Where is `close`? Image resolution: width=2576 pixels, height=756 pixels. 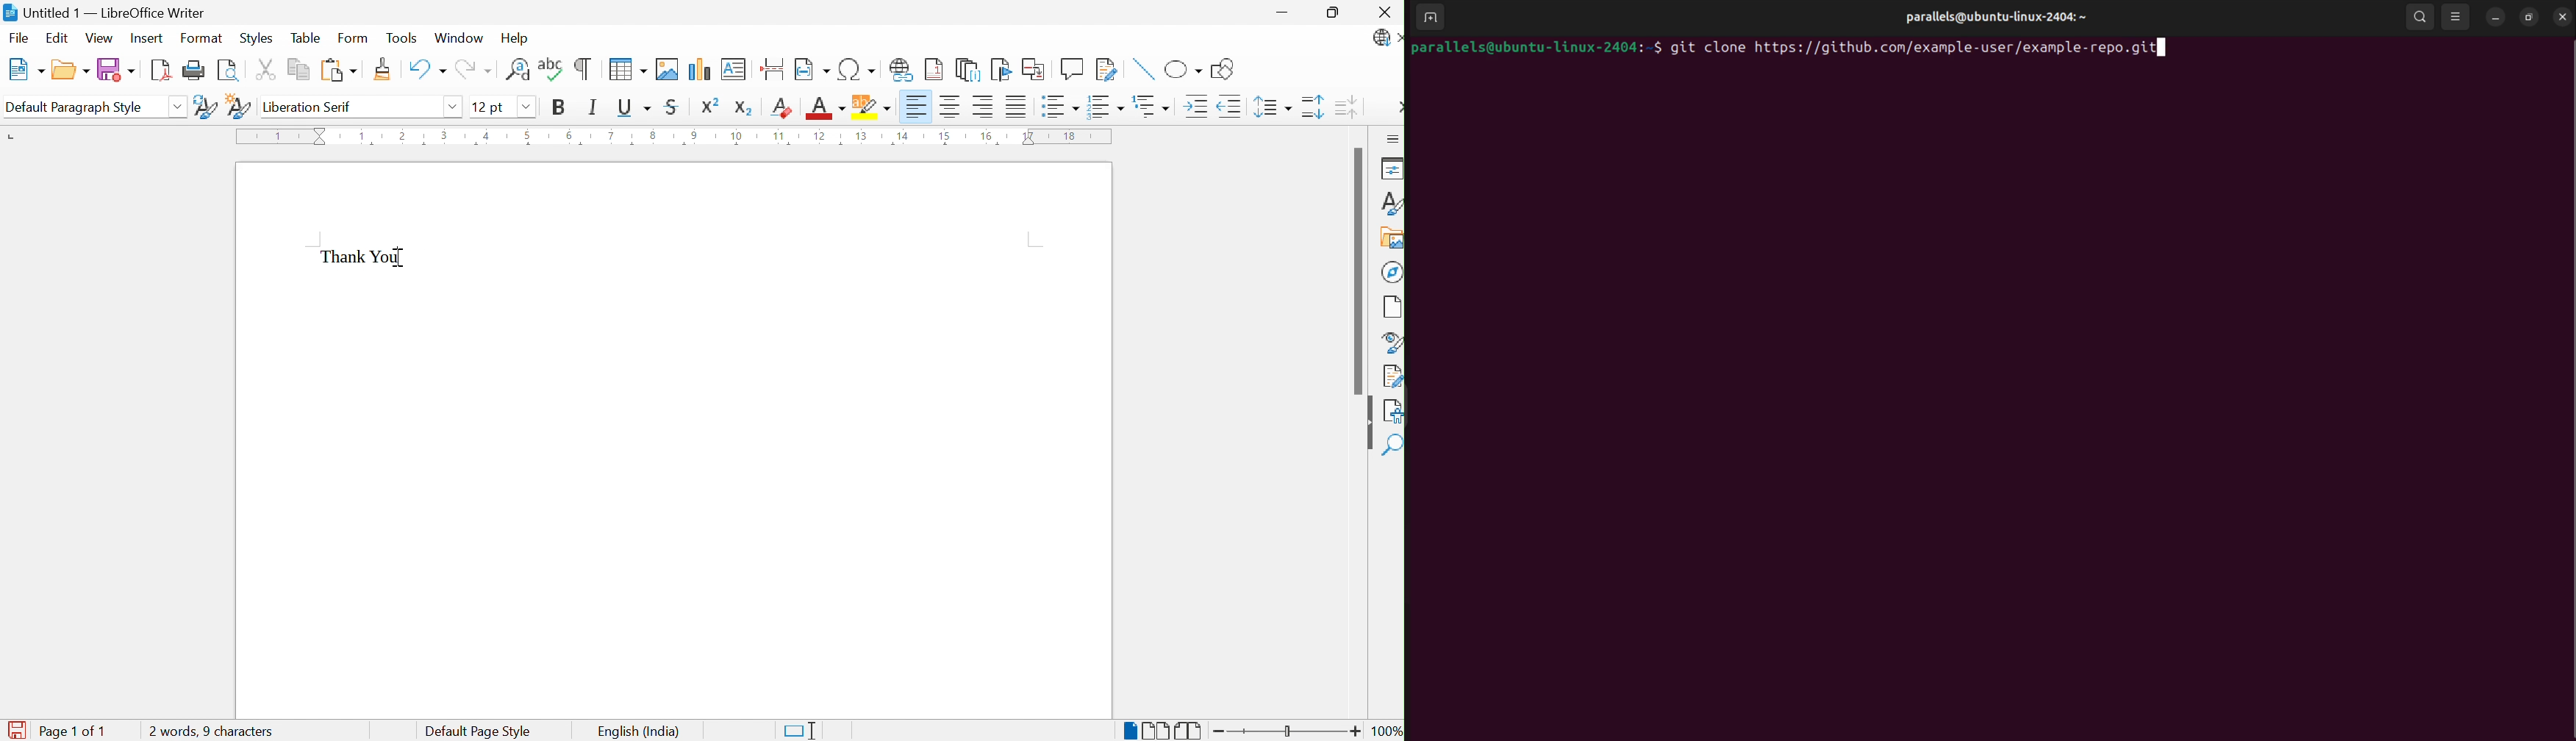 close is located at coordinates (2563, 16).